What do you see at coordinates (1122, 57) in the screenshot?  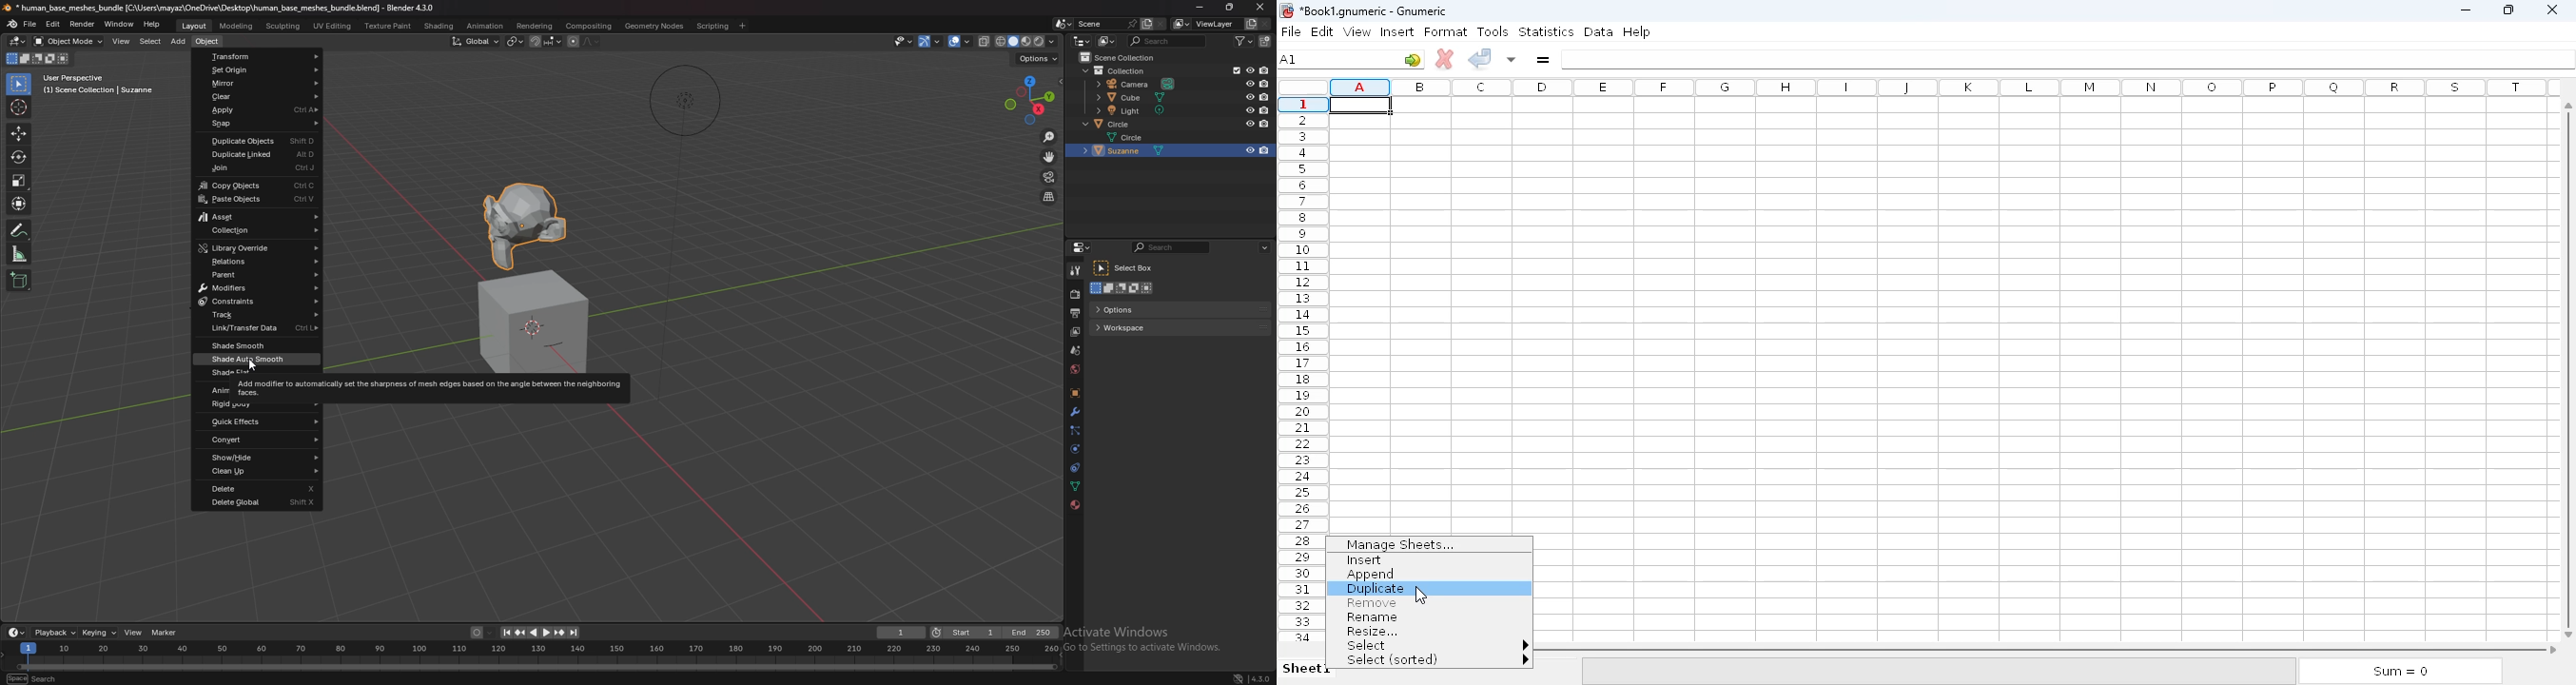 I see `collection` at bounding box center [1122, 57].